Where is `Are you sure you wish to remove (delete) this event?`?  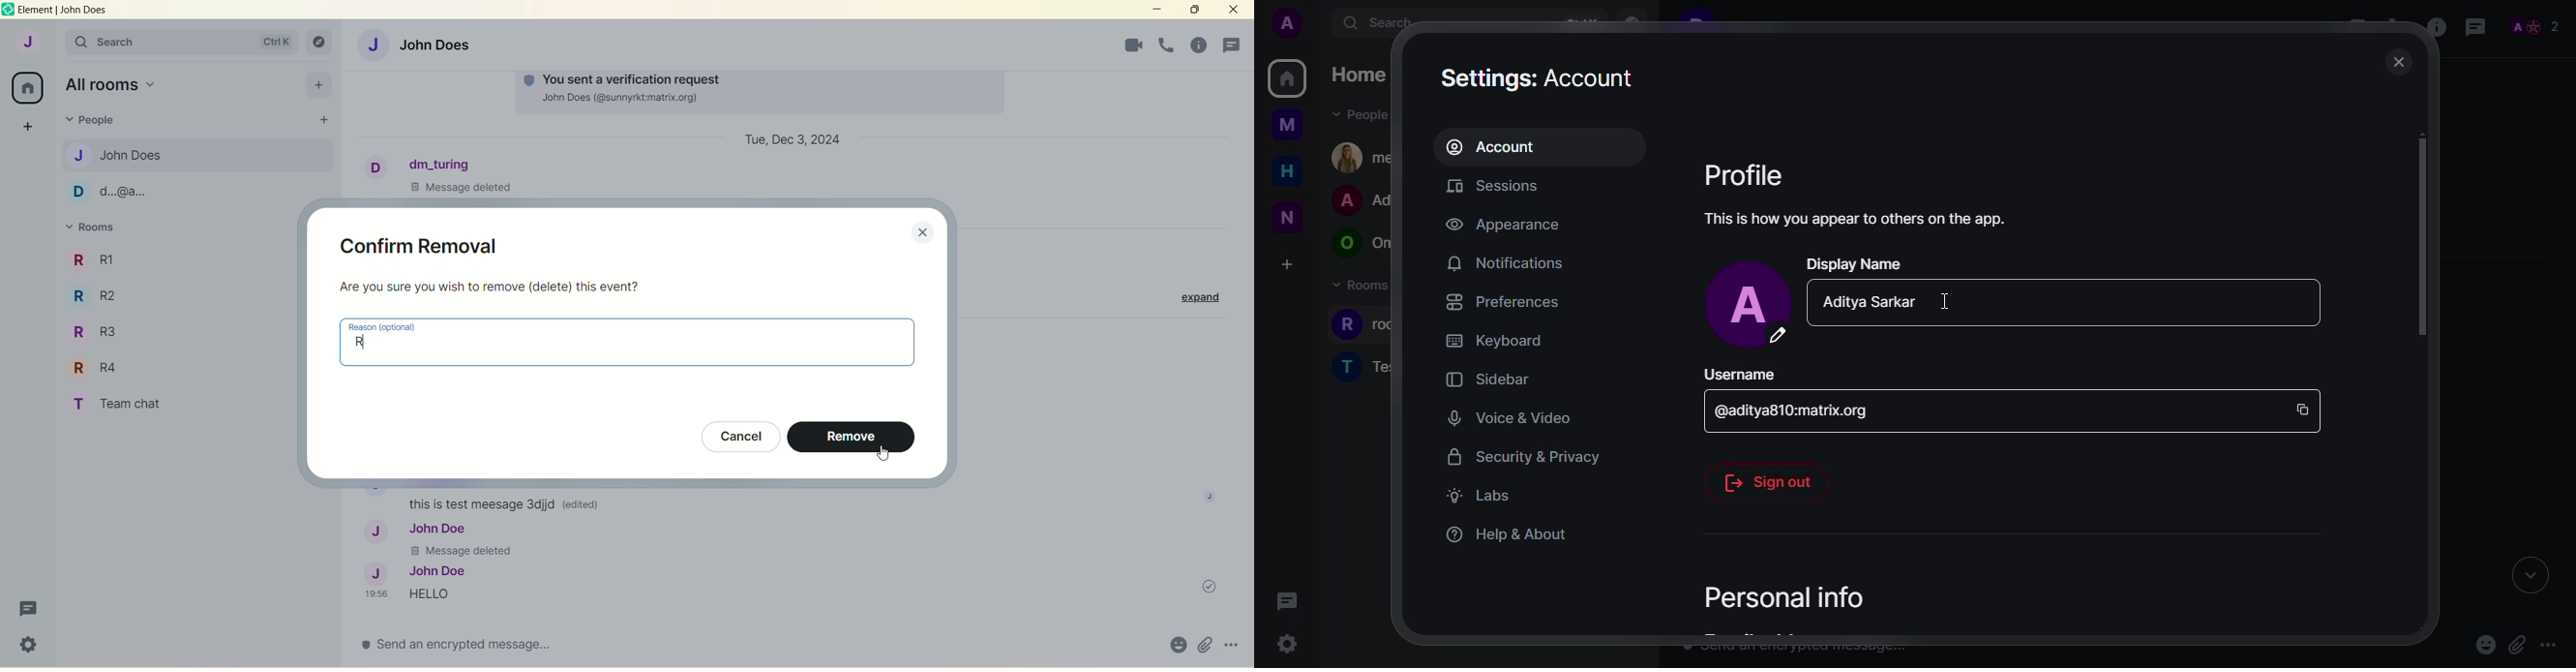 Are you sure you wish to remove (delete) this event? is located at coordinates (497, 287).